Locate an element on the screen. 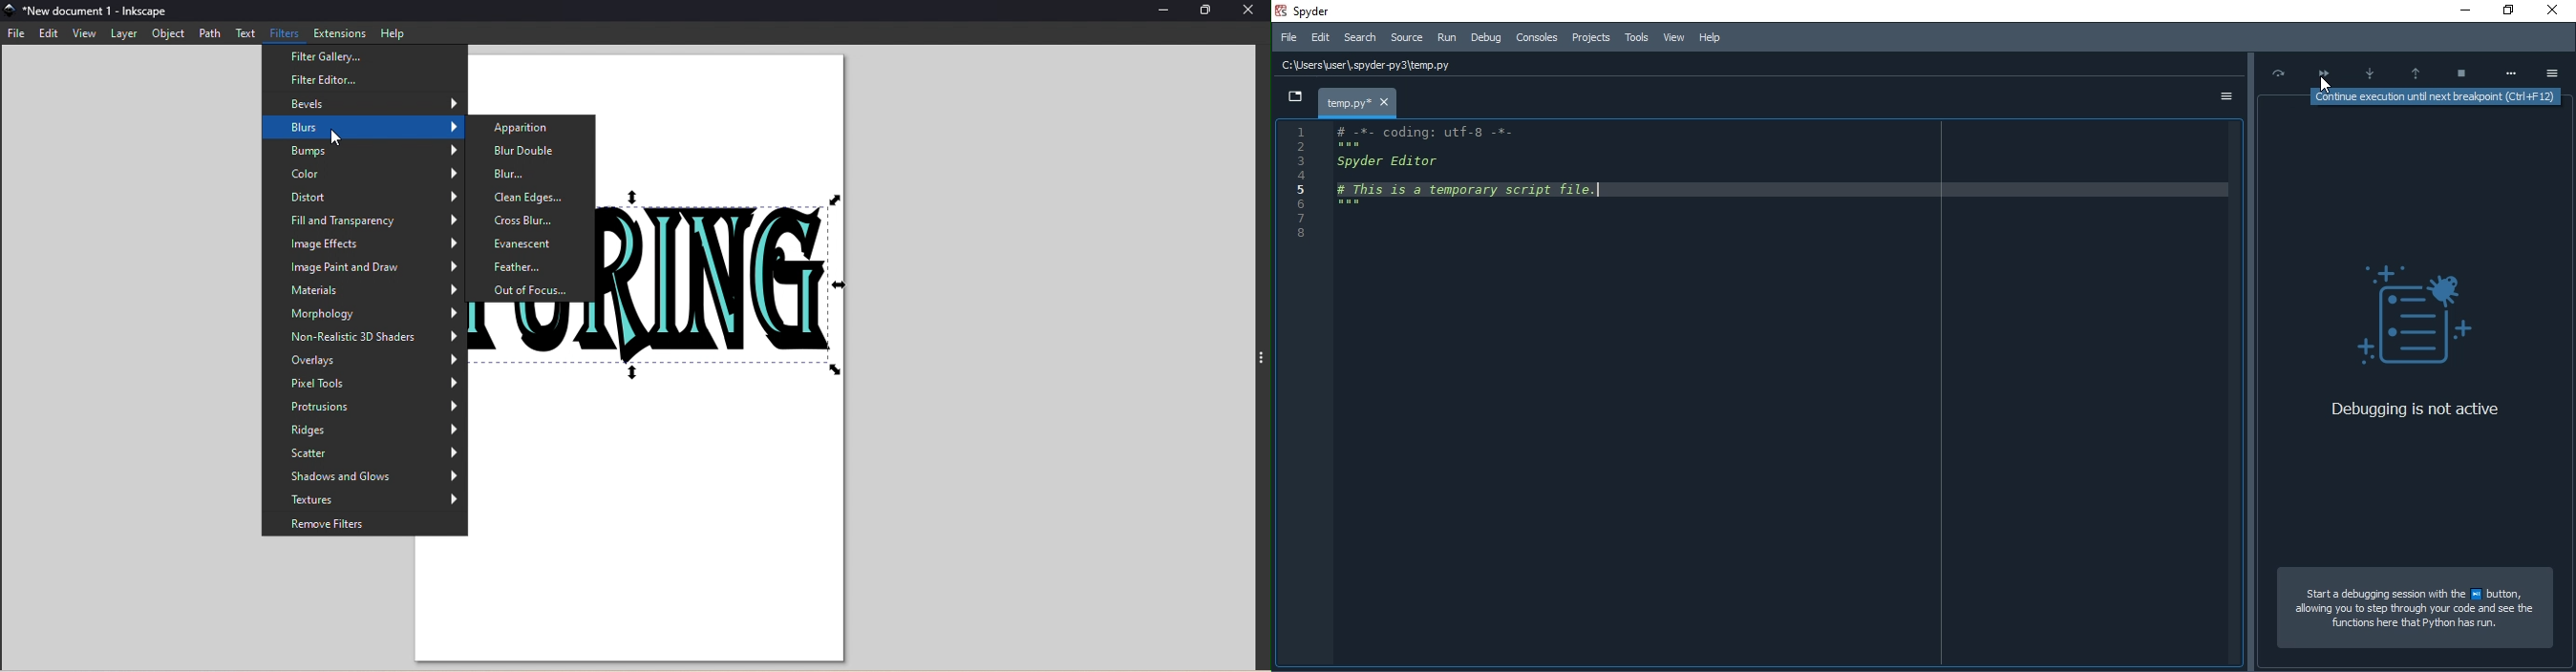  File  is located at coordinates (1289, 36).